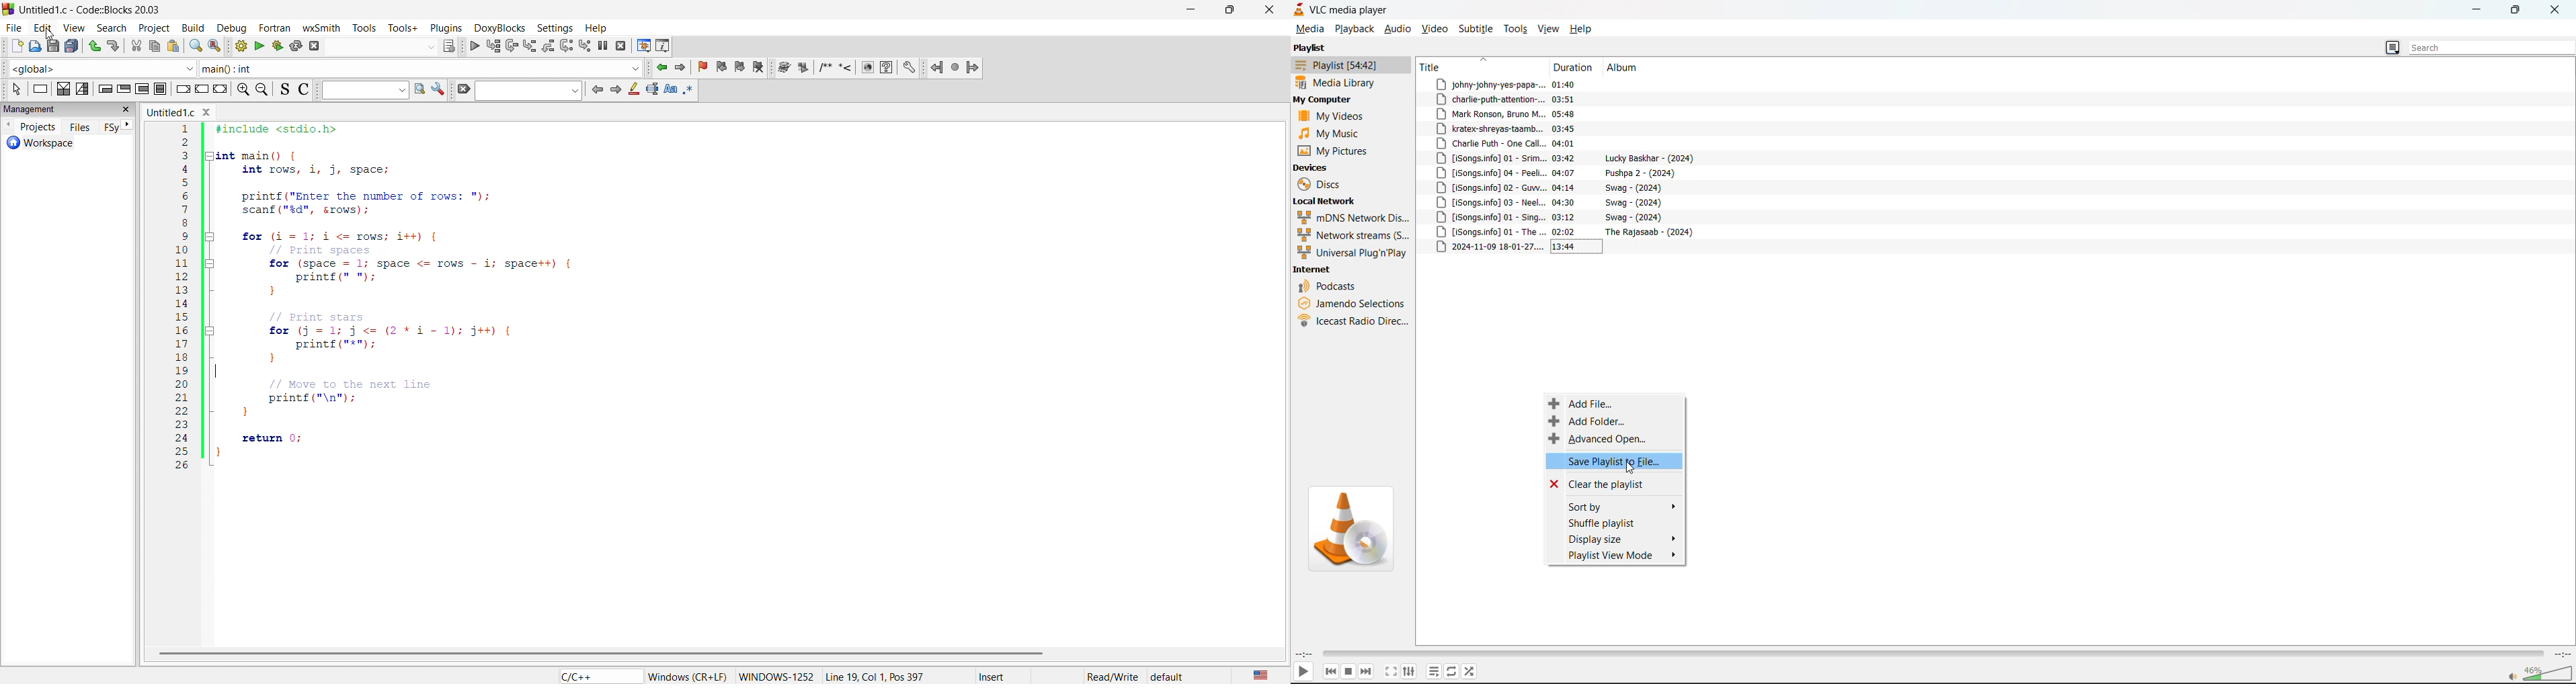 Image resolution: width=2576 pixels, height=700 pixels. Describe the element at coordinates (604, 46) in the screenshot. I see `break debugging` at that location.